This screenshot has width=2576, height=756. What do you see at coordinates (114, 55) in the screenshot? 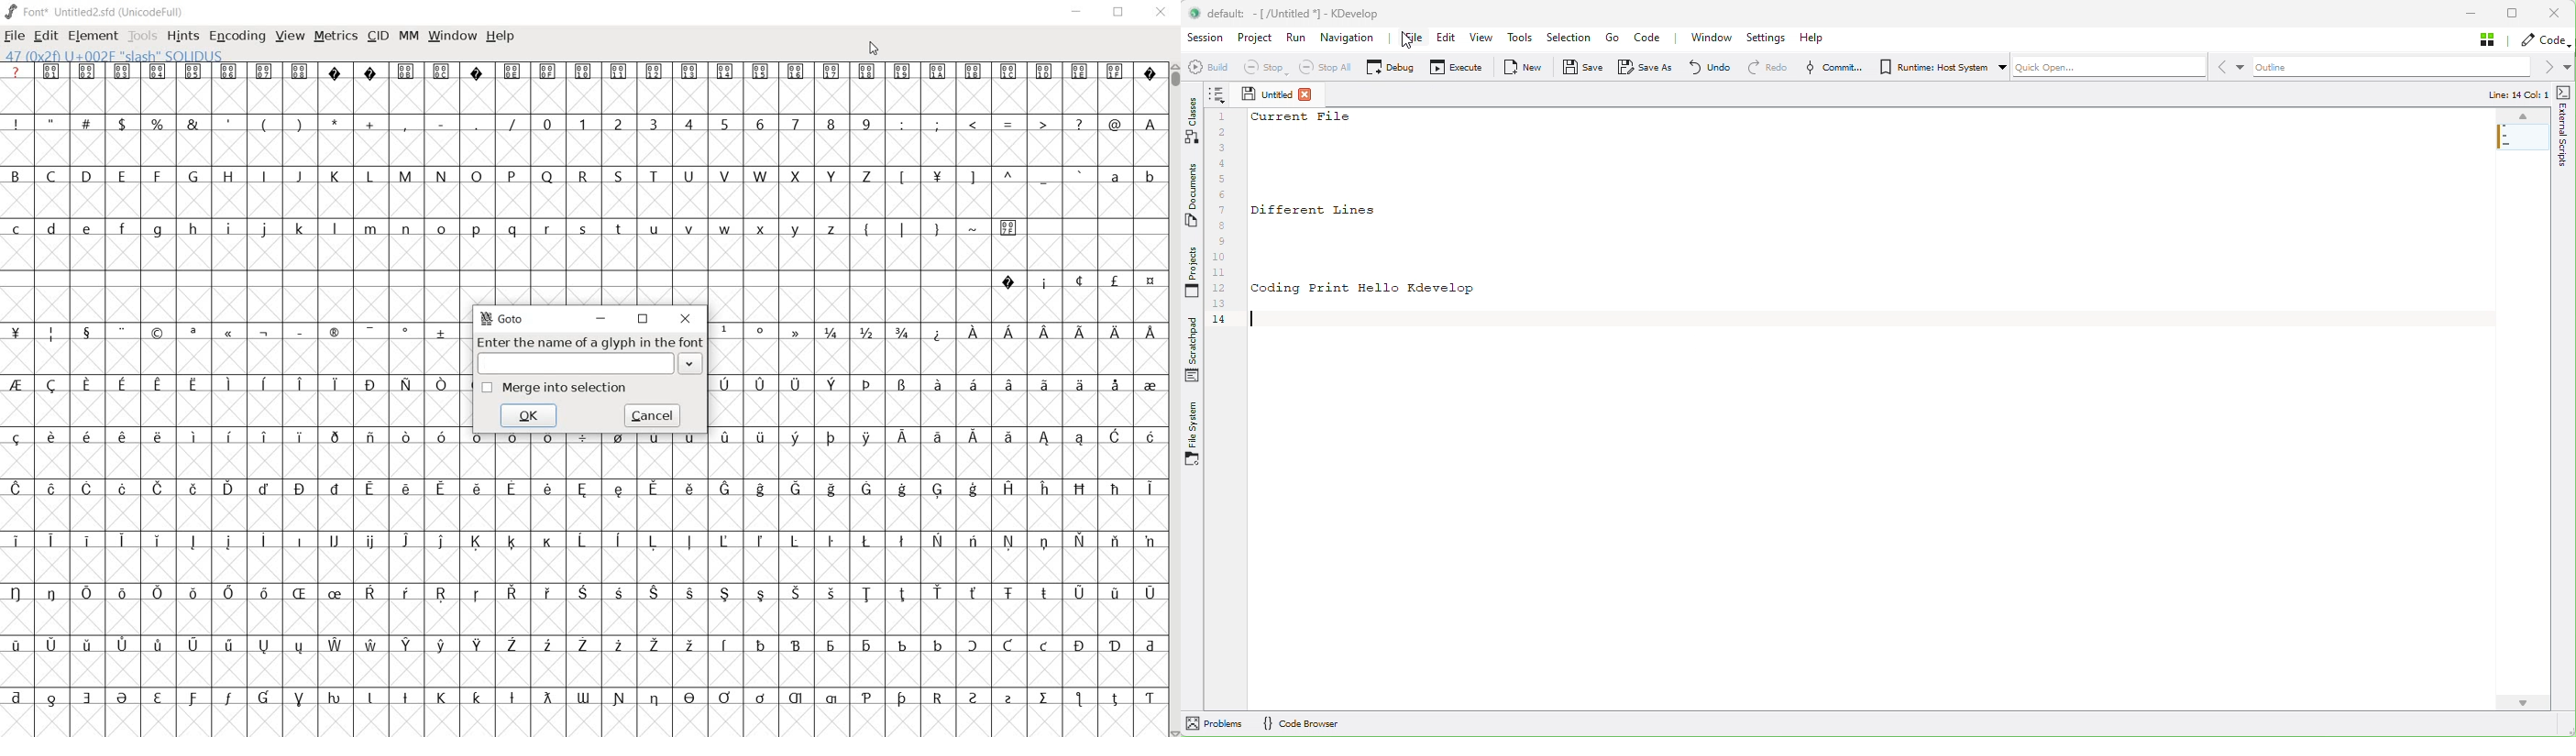
I see `47(0*2f)U+002F "SLASH" SOLIDUS` at bounding box center [114, 55].